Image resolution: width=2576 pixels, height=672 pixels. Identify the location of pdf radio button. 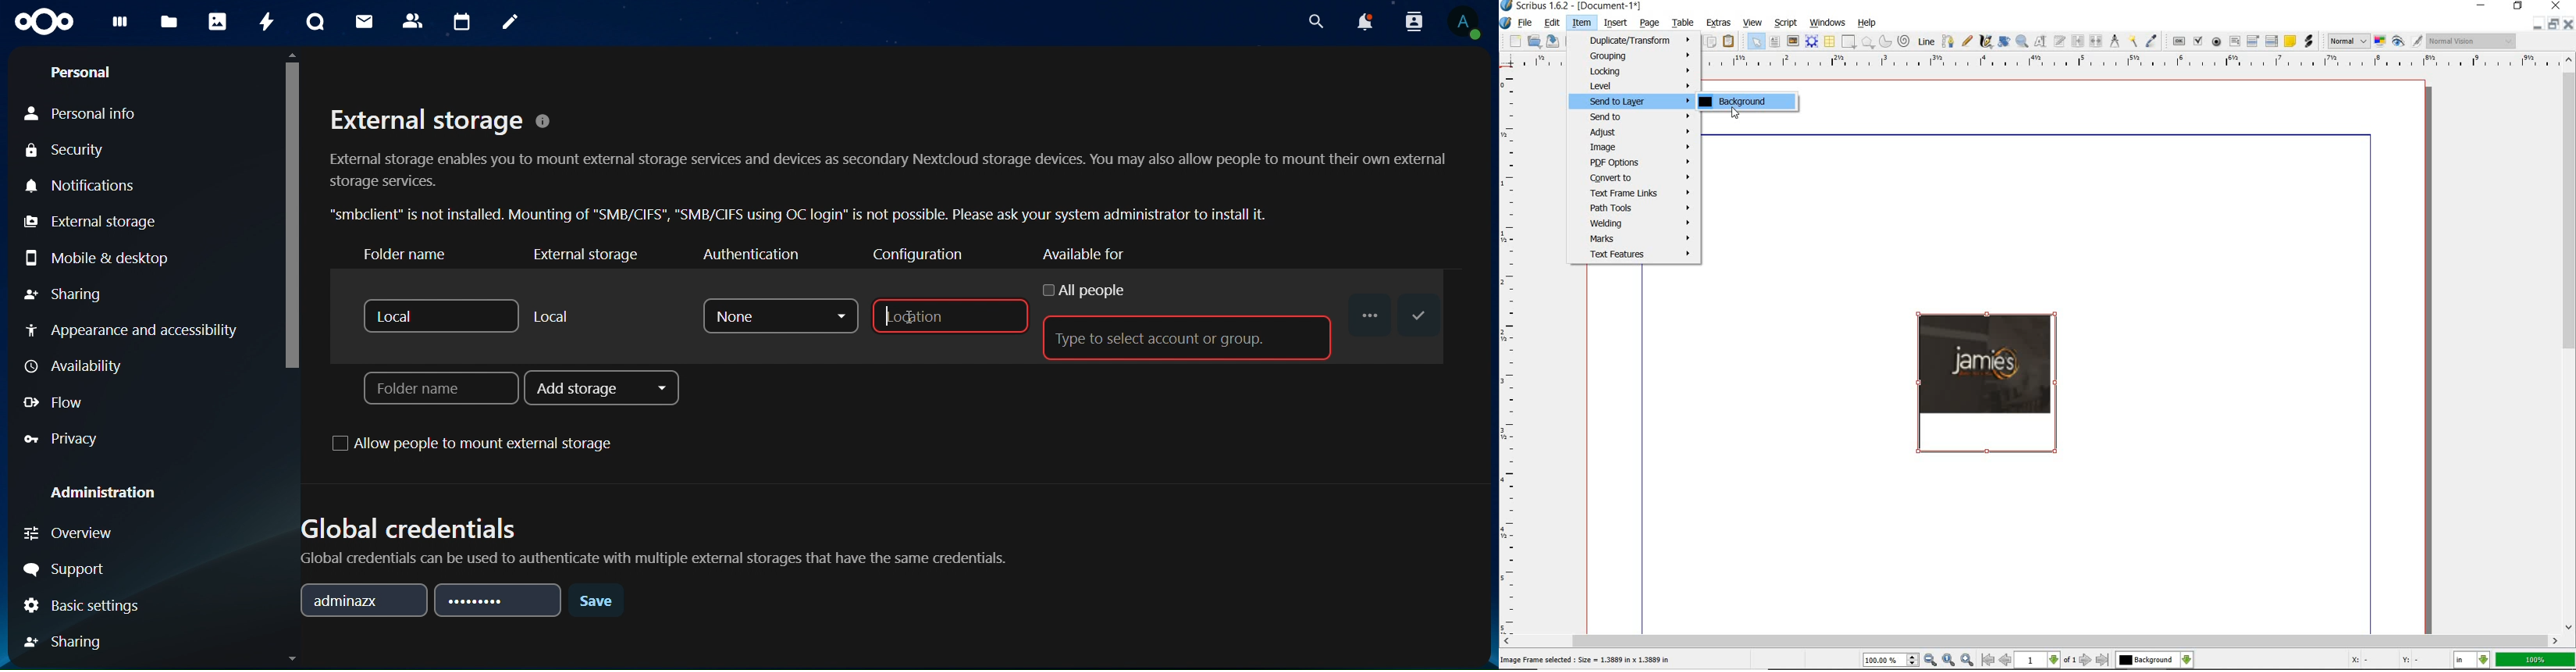
(2217, 42).